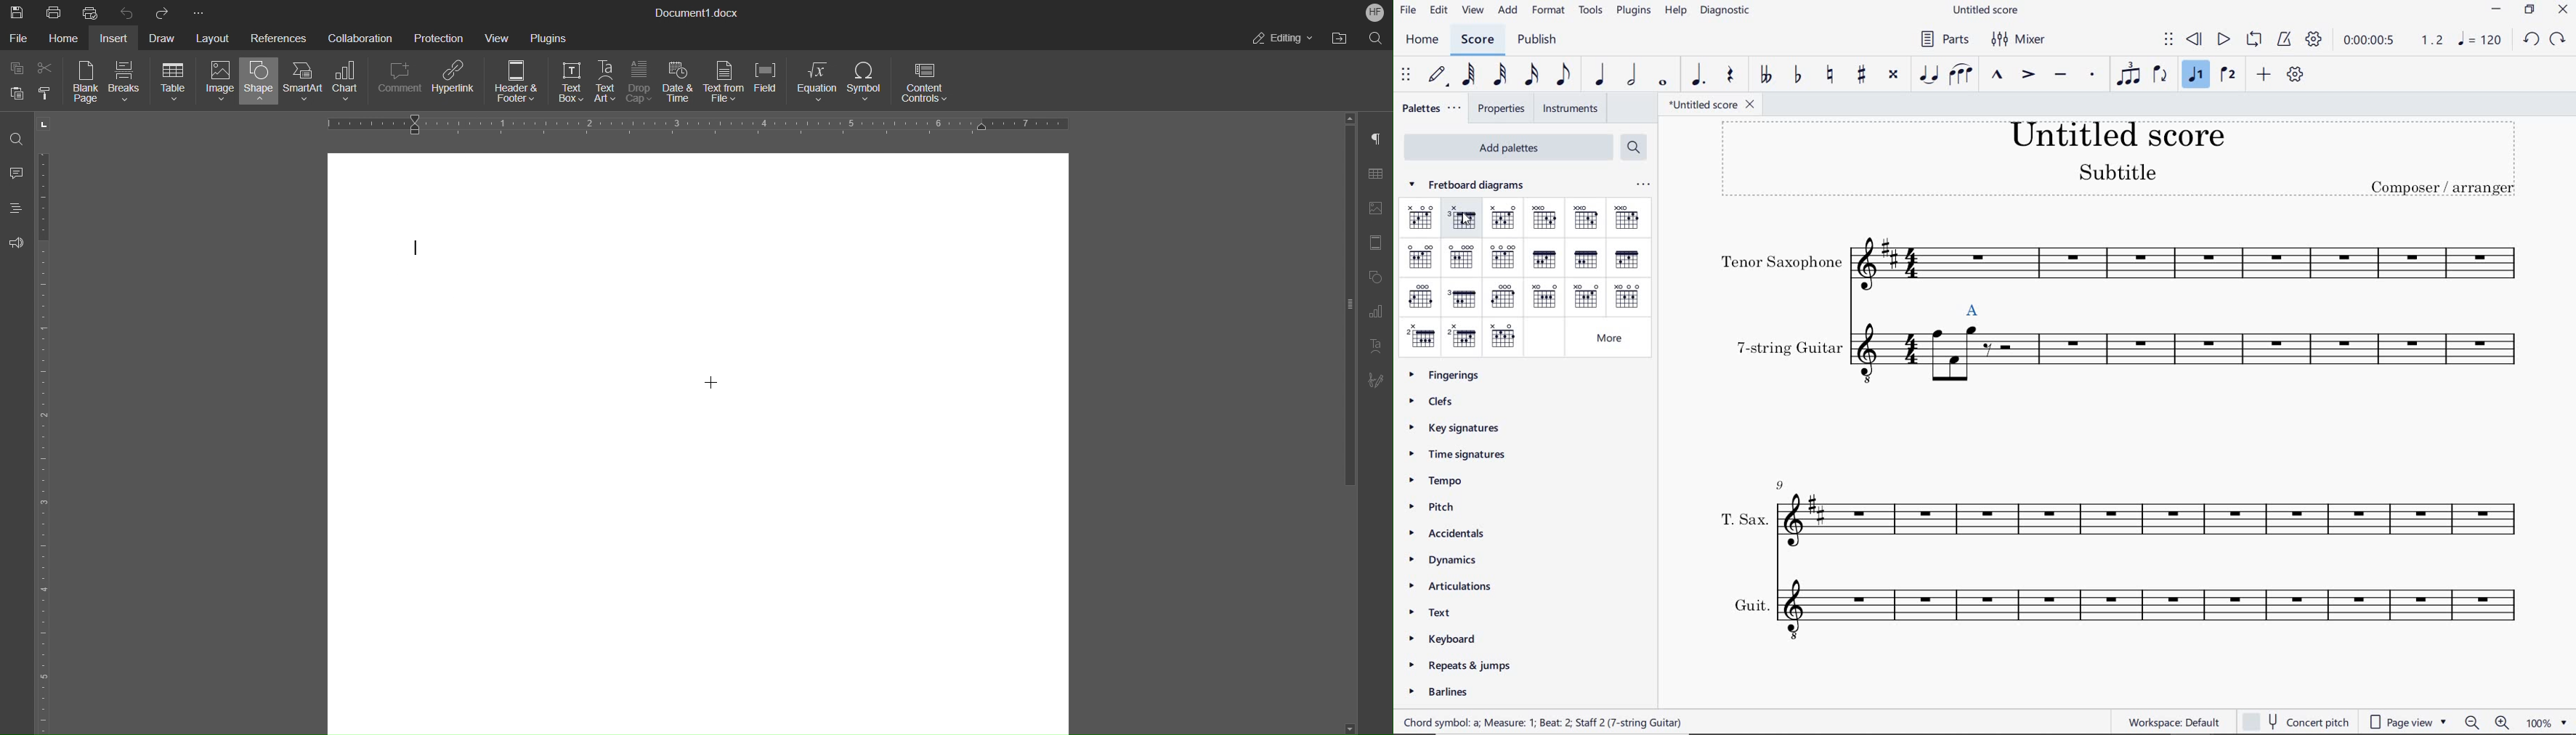 This screenshot has height=756, width=2576. I want to click on Blank Page, so click(87, 84).